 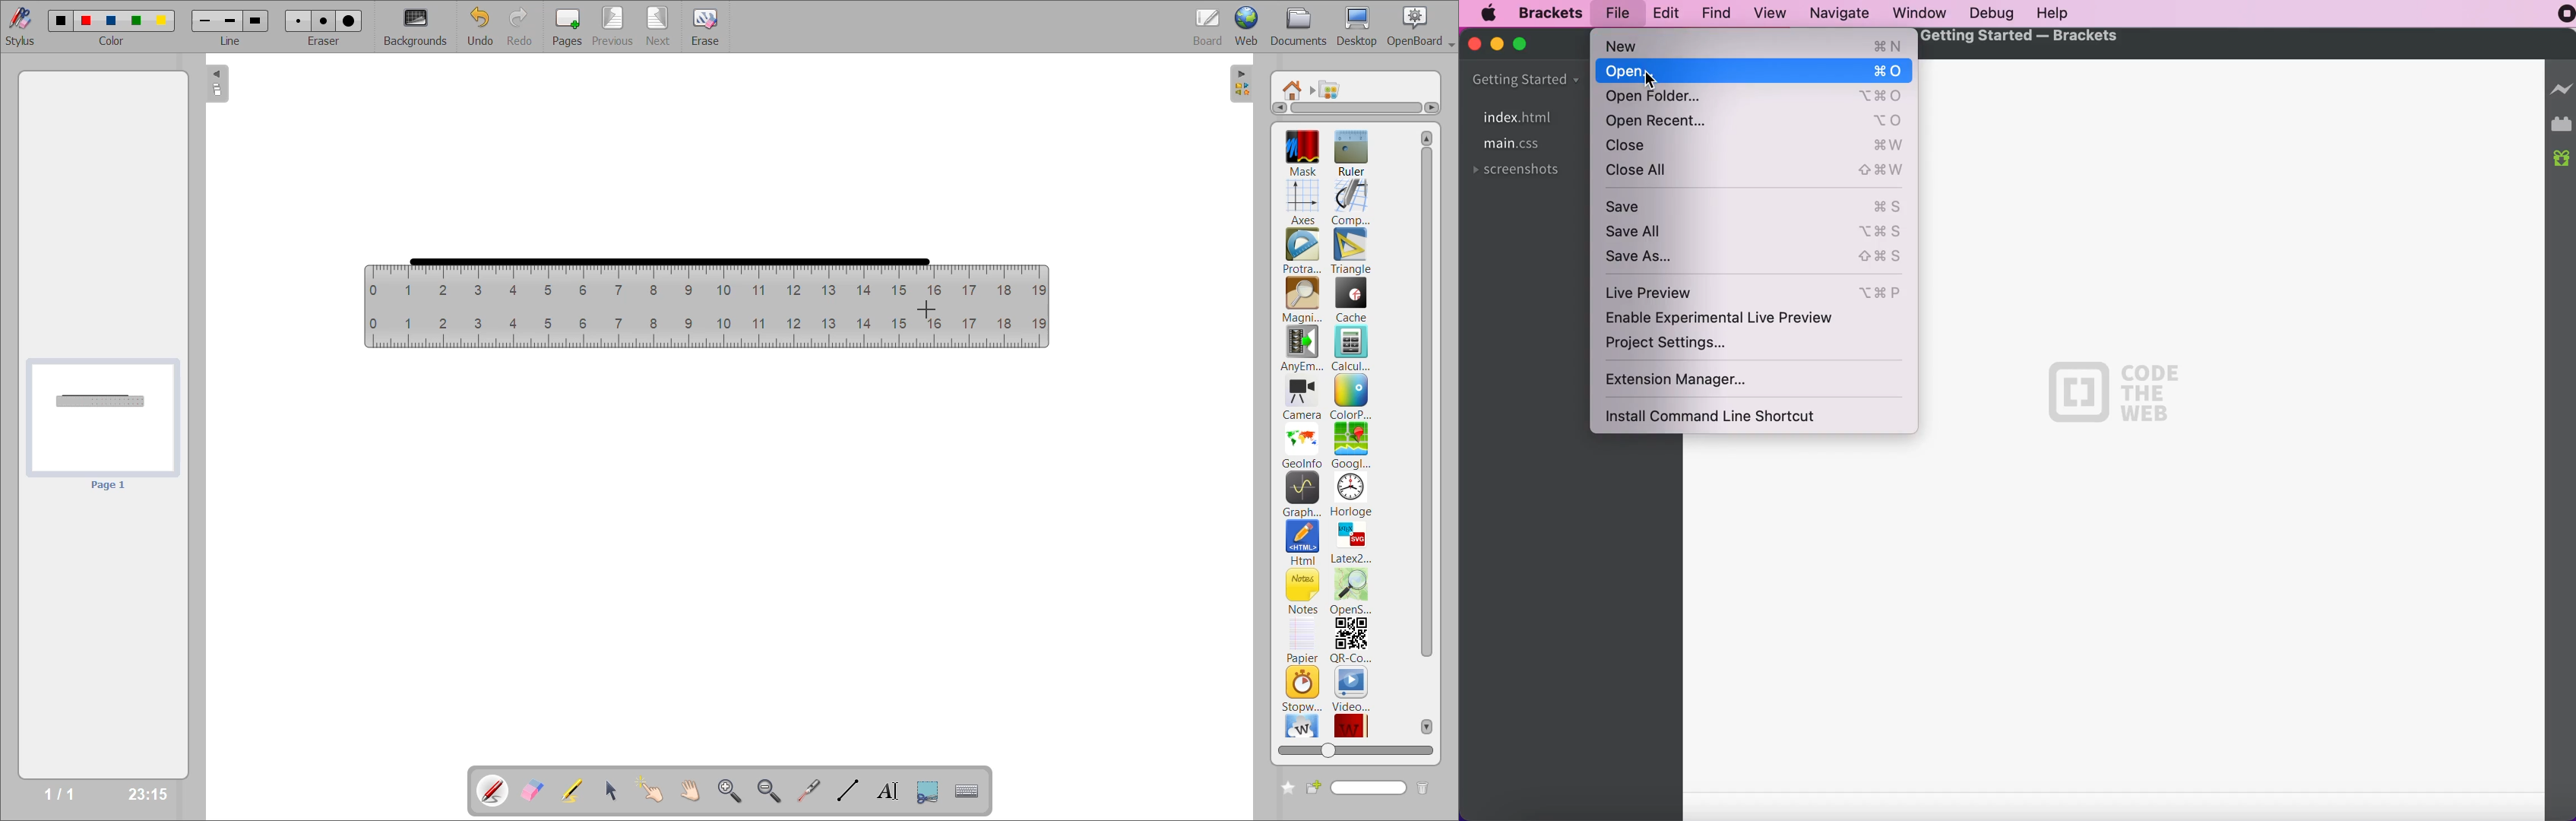 I want to click on file, so click(x=1620, y=11).